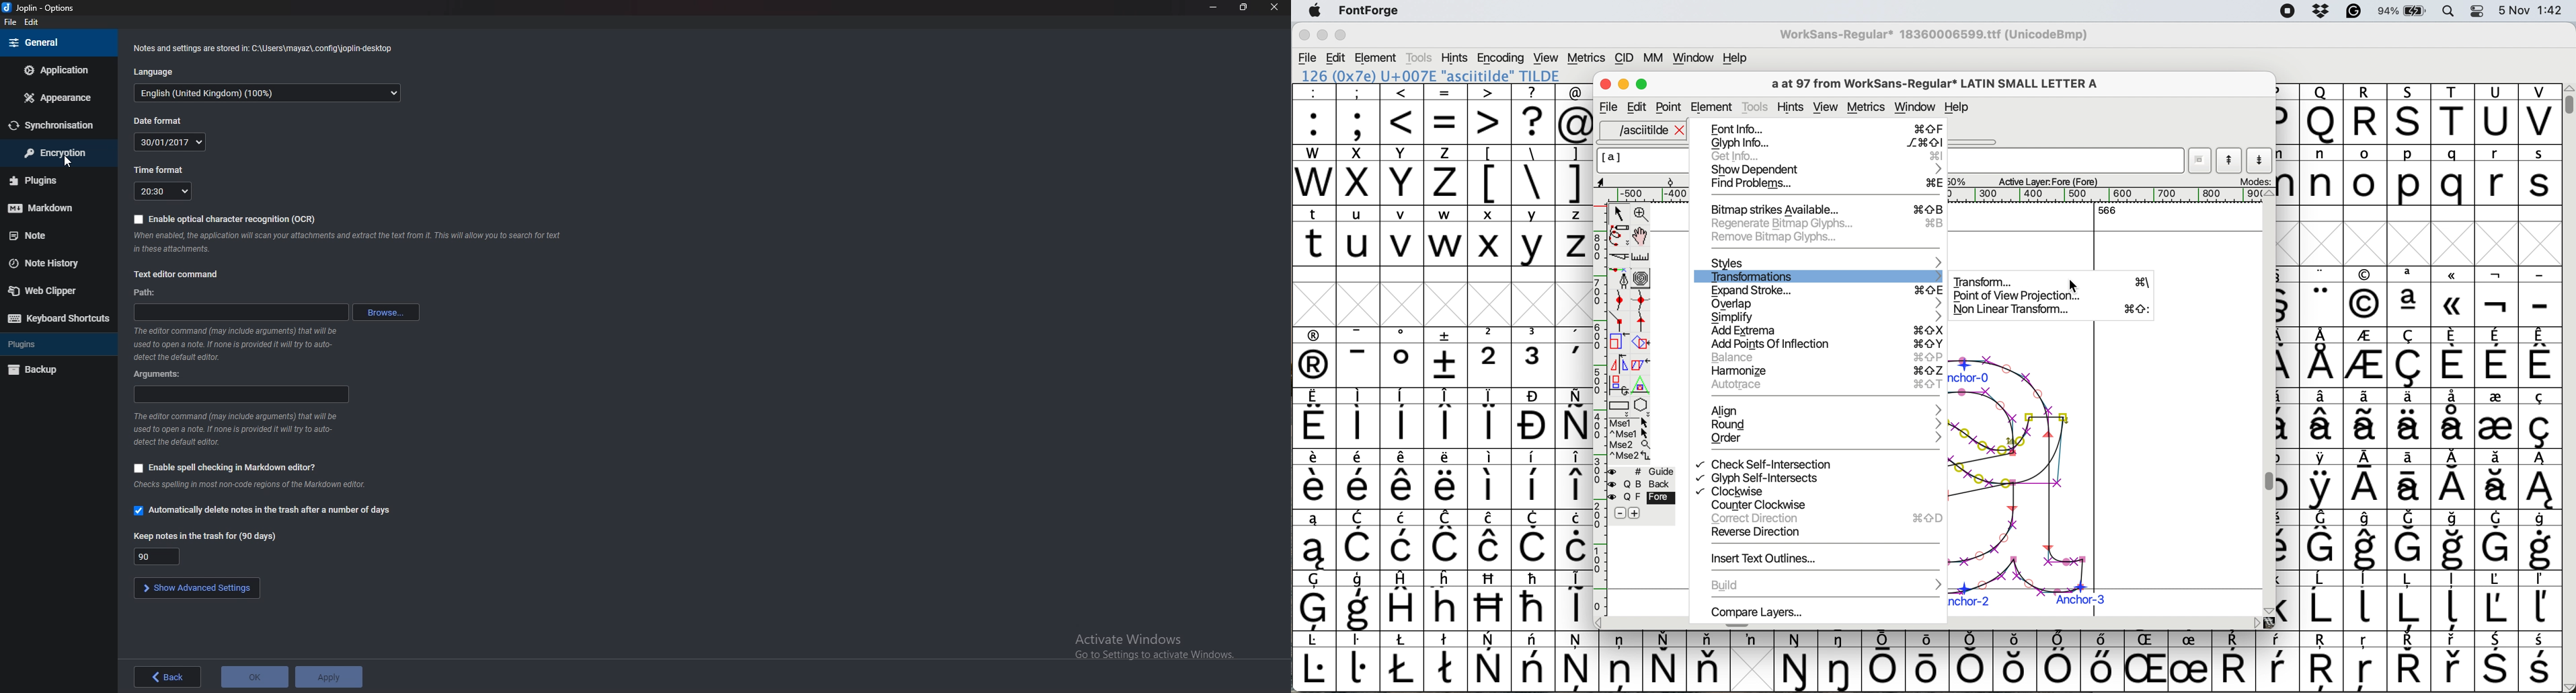 The height and width of the screenshot is (700, 2576). I want to click on symbol, so click(2322, 540).